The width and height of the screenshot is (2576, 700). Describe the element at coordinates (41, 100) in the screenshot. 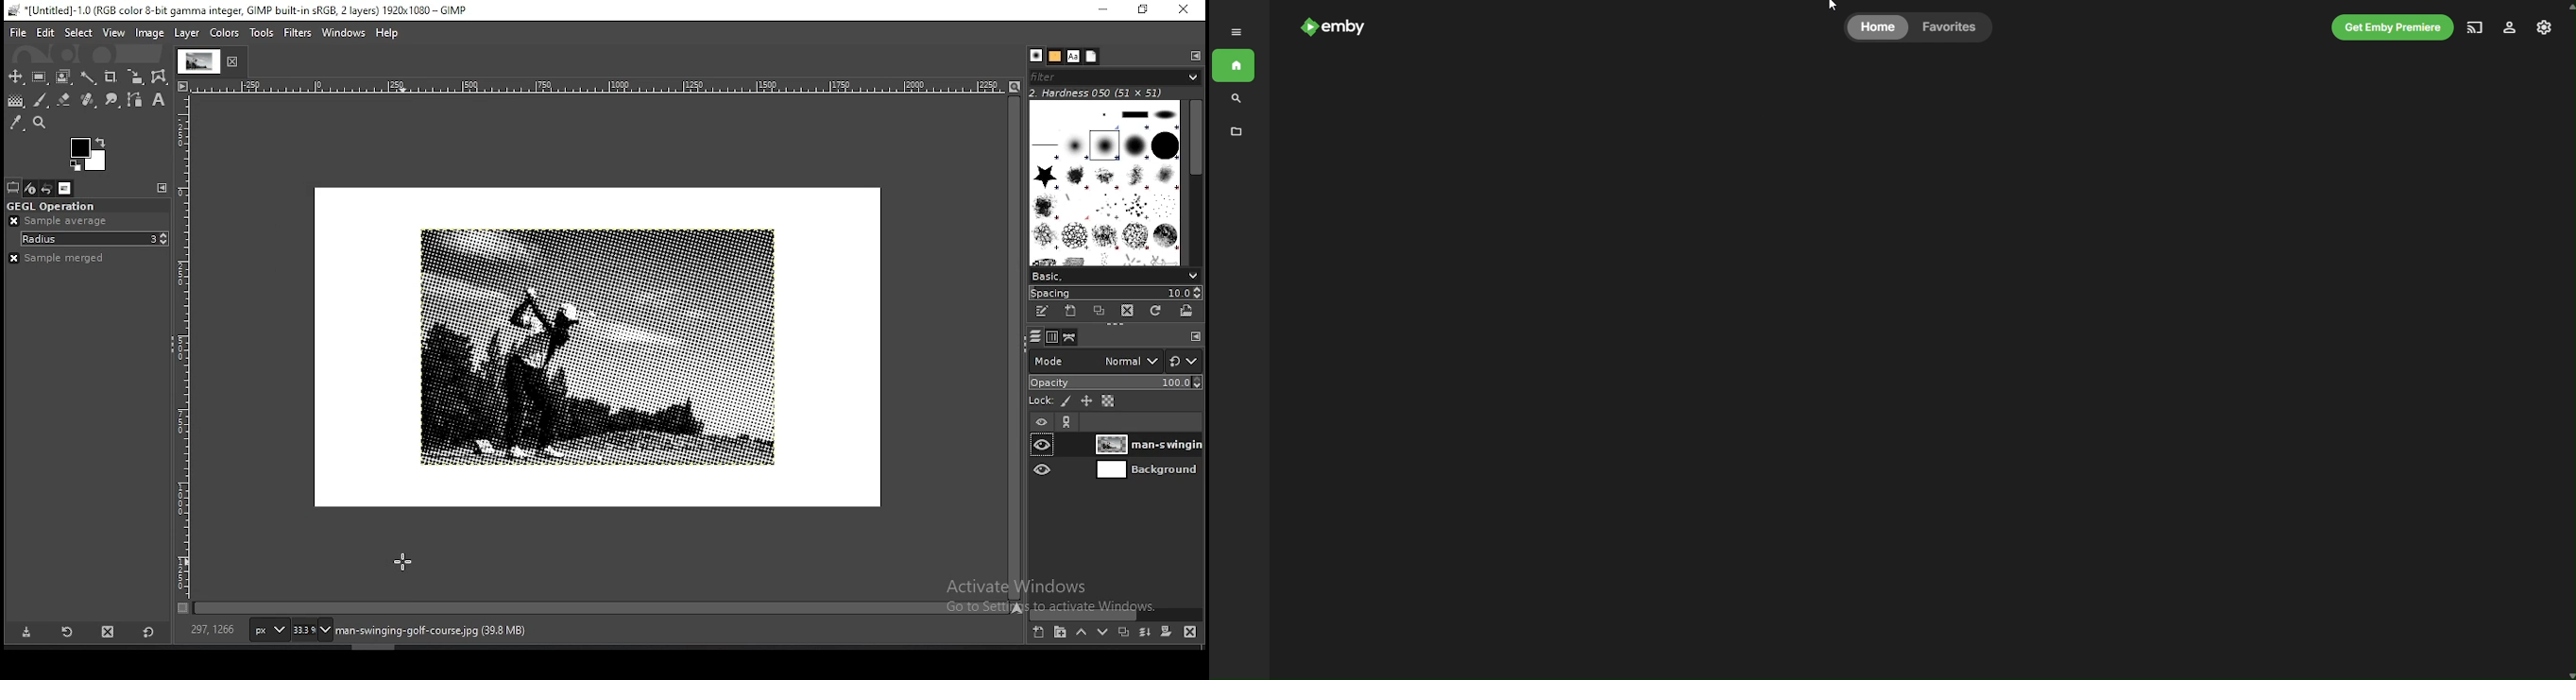

I see `paintbrush tool` at that location.